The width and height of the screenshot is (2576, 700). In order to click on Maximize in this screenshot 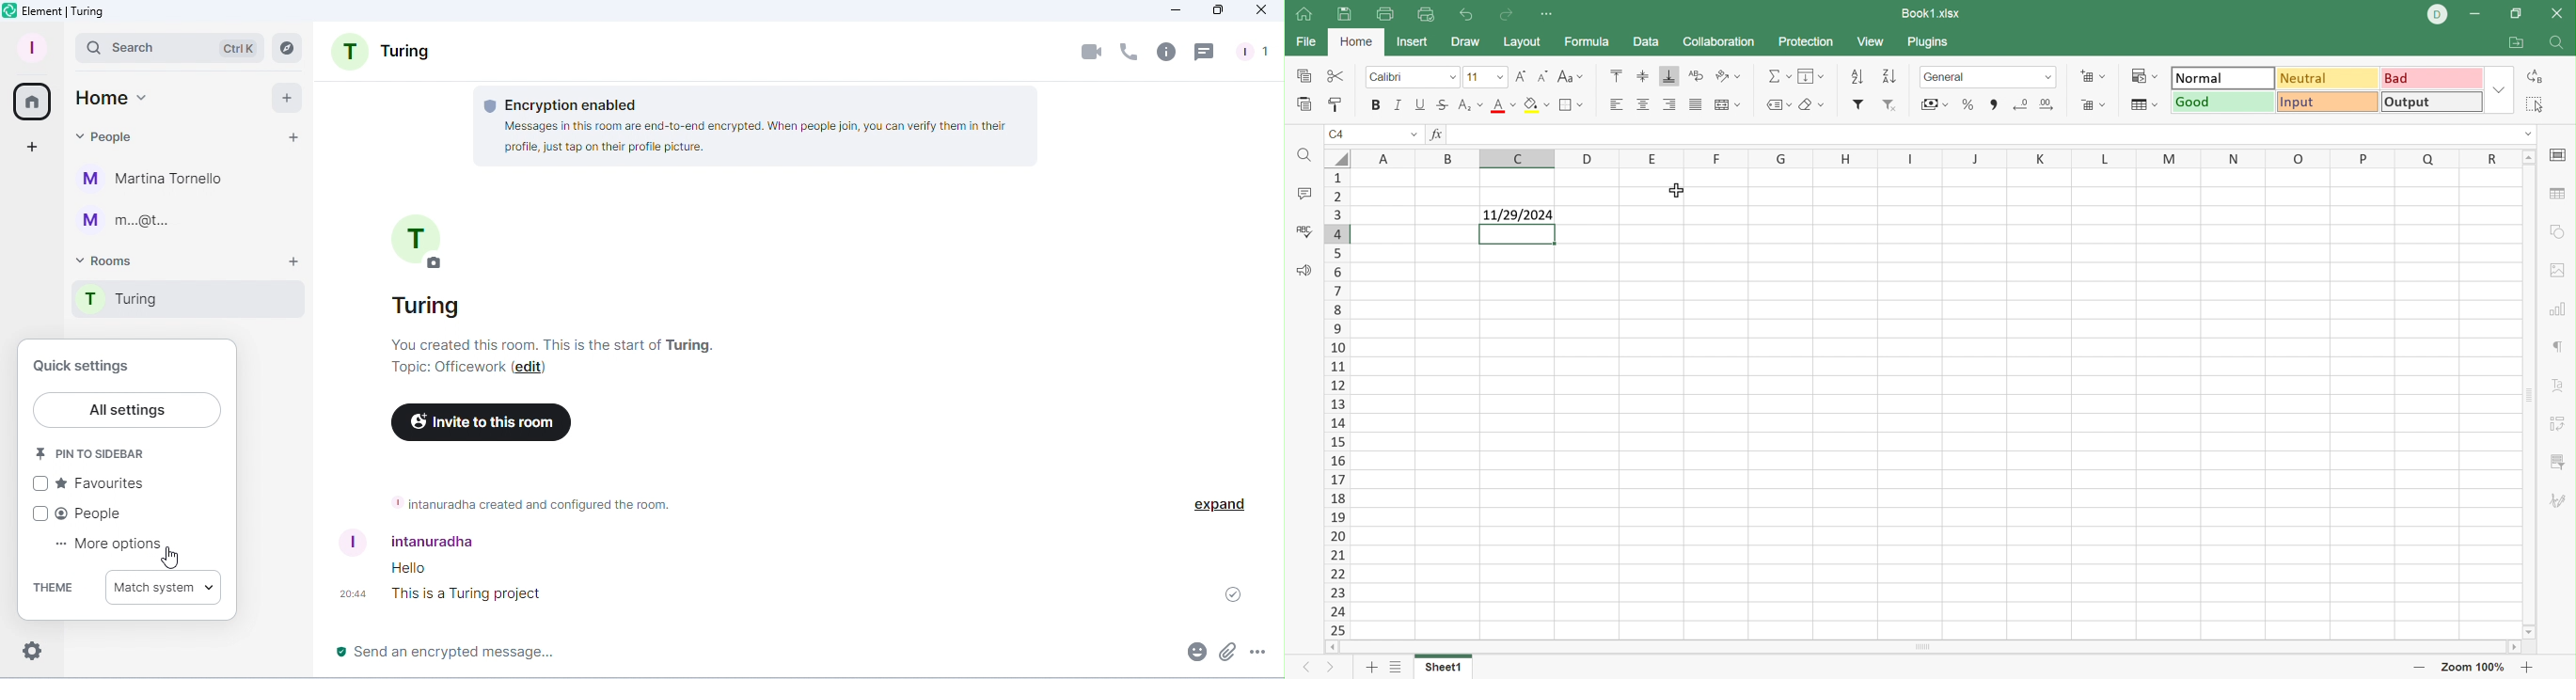, I will do `click(1218, 10)`.